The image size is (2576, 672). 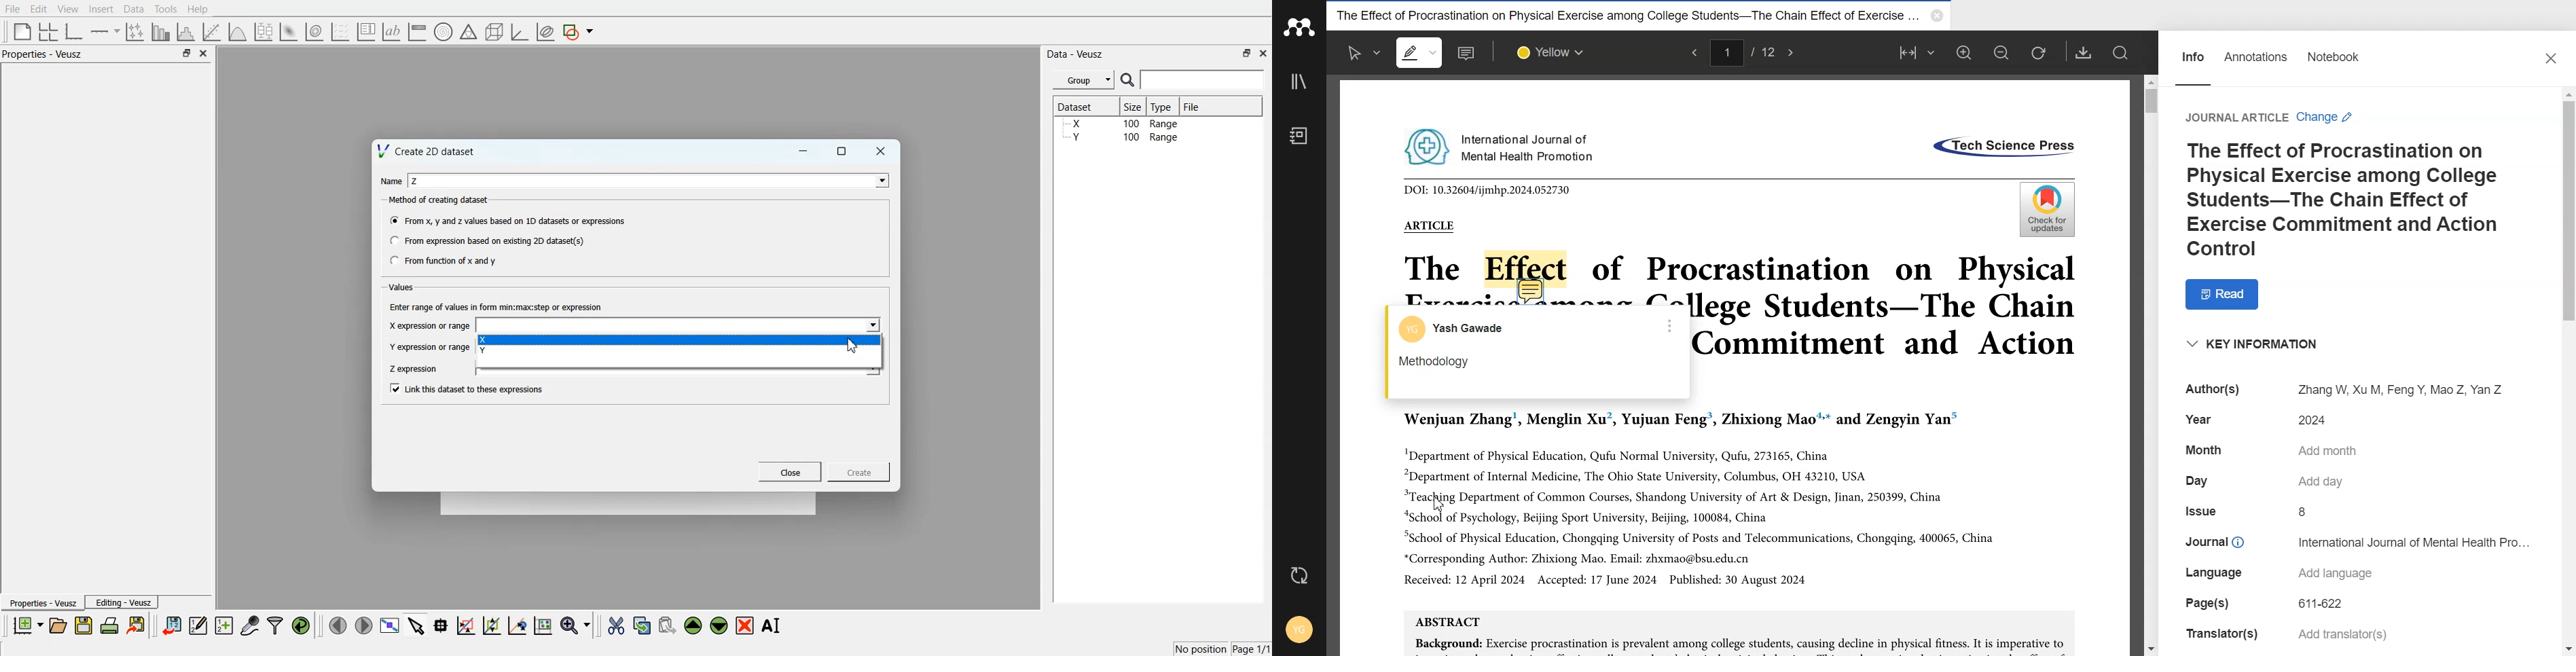 I want to click on Maximize, so click(x=842, y=151).